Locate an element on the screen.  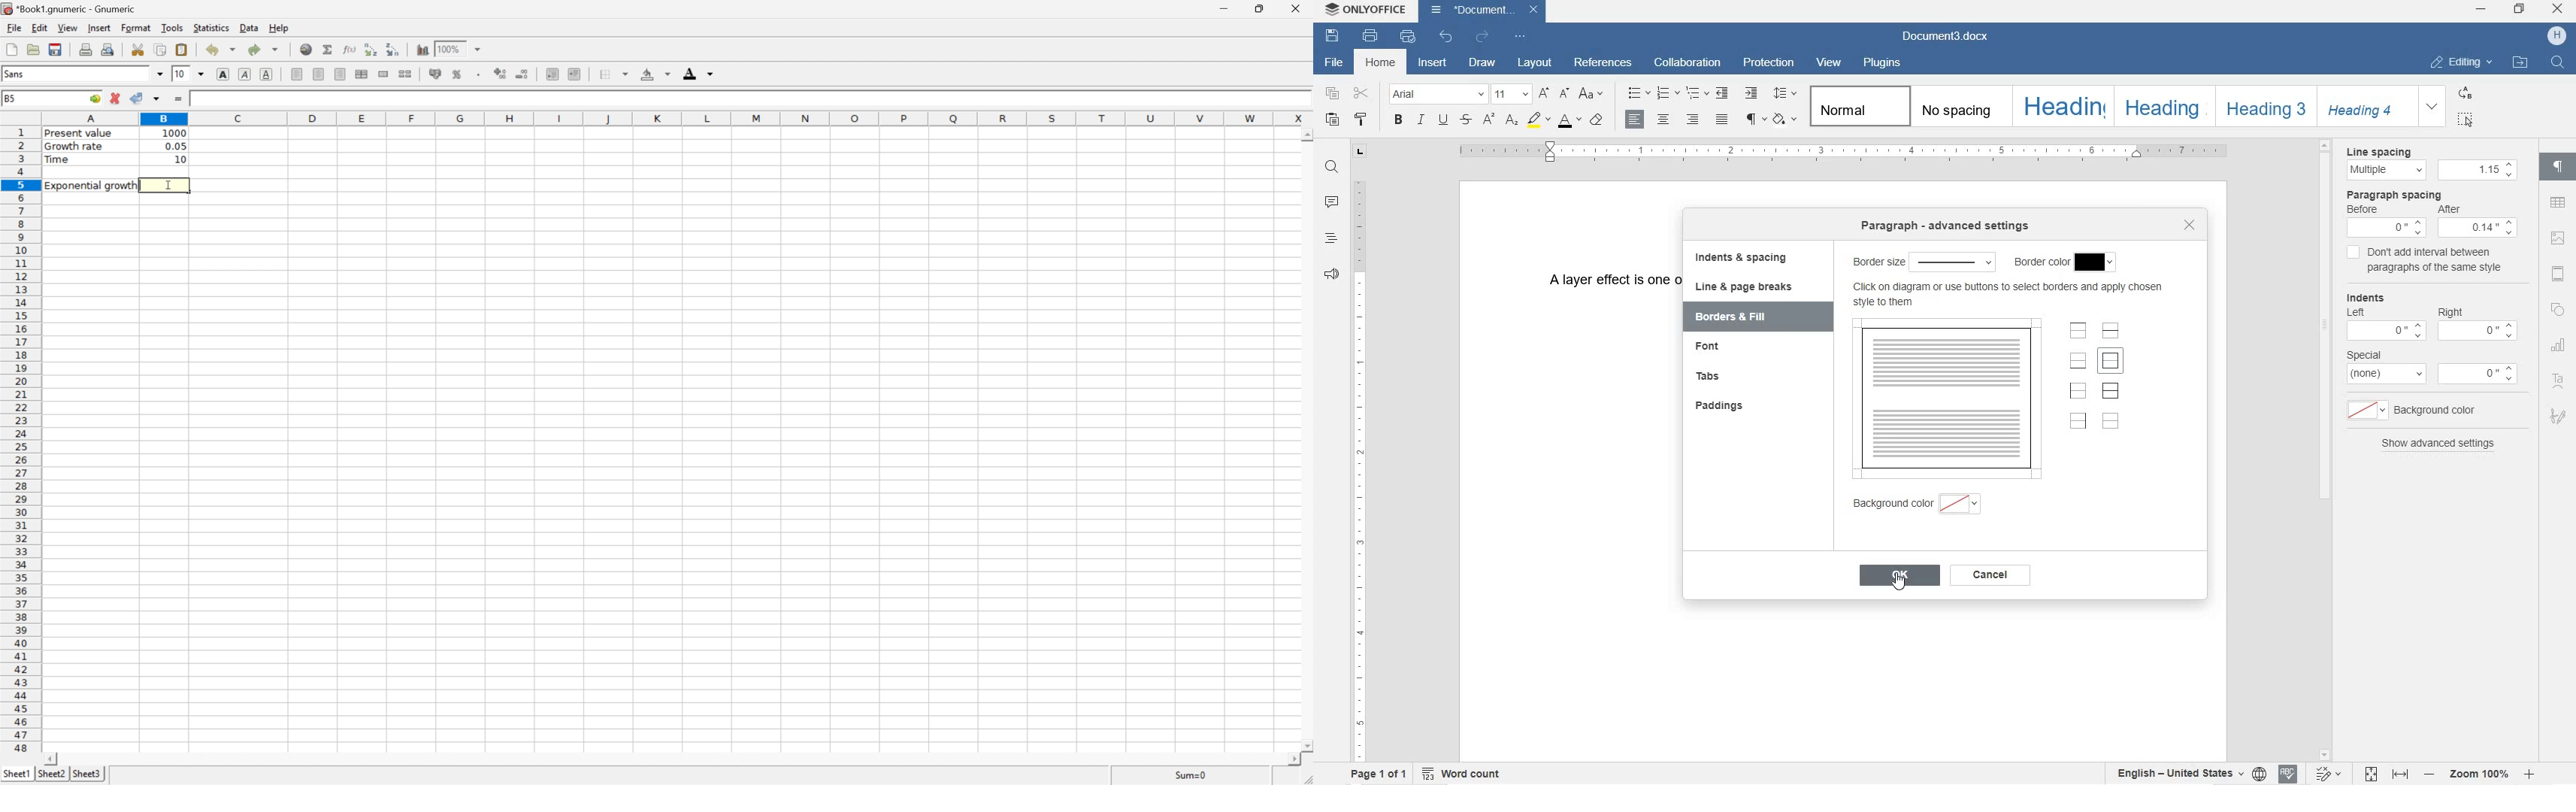
TABLE is located at coordinates (2558, 202).